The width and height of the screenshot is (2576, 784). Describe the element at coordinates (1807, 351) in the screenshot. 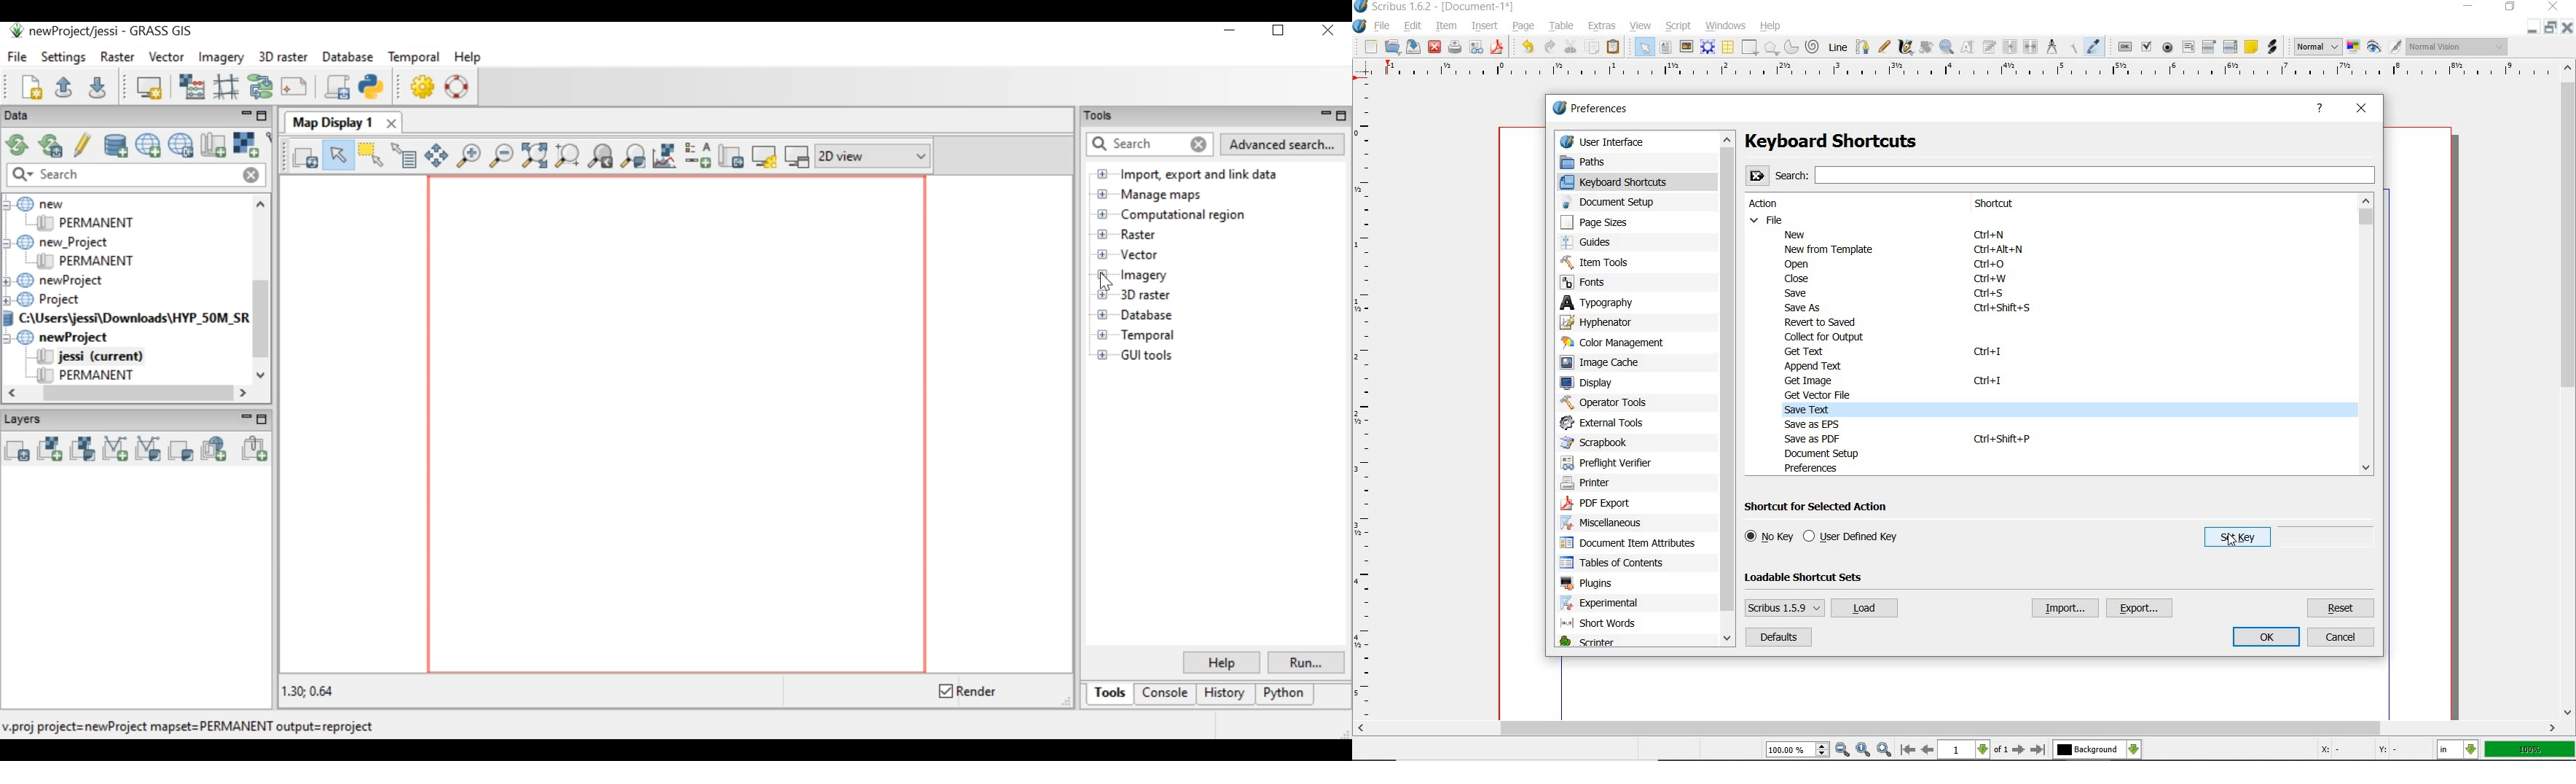

I see `get text` at that location.